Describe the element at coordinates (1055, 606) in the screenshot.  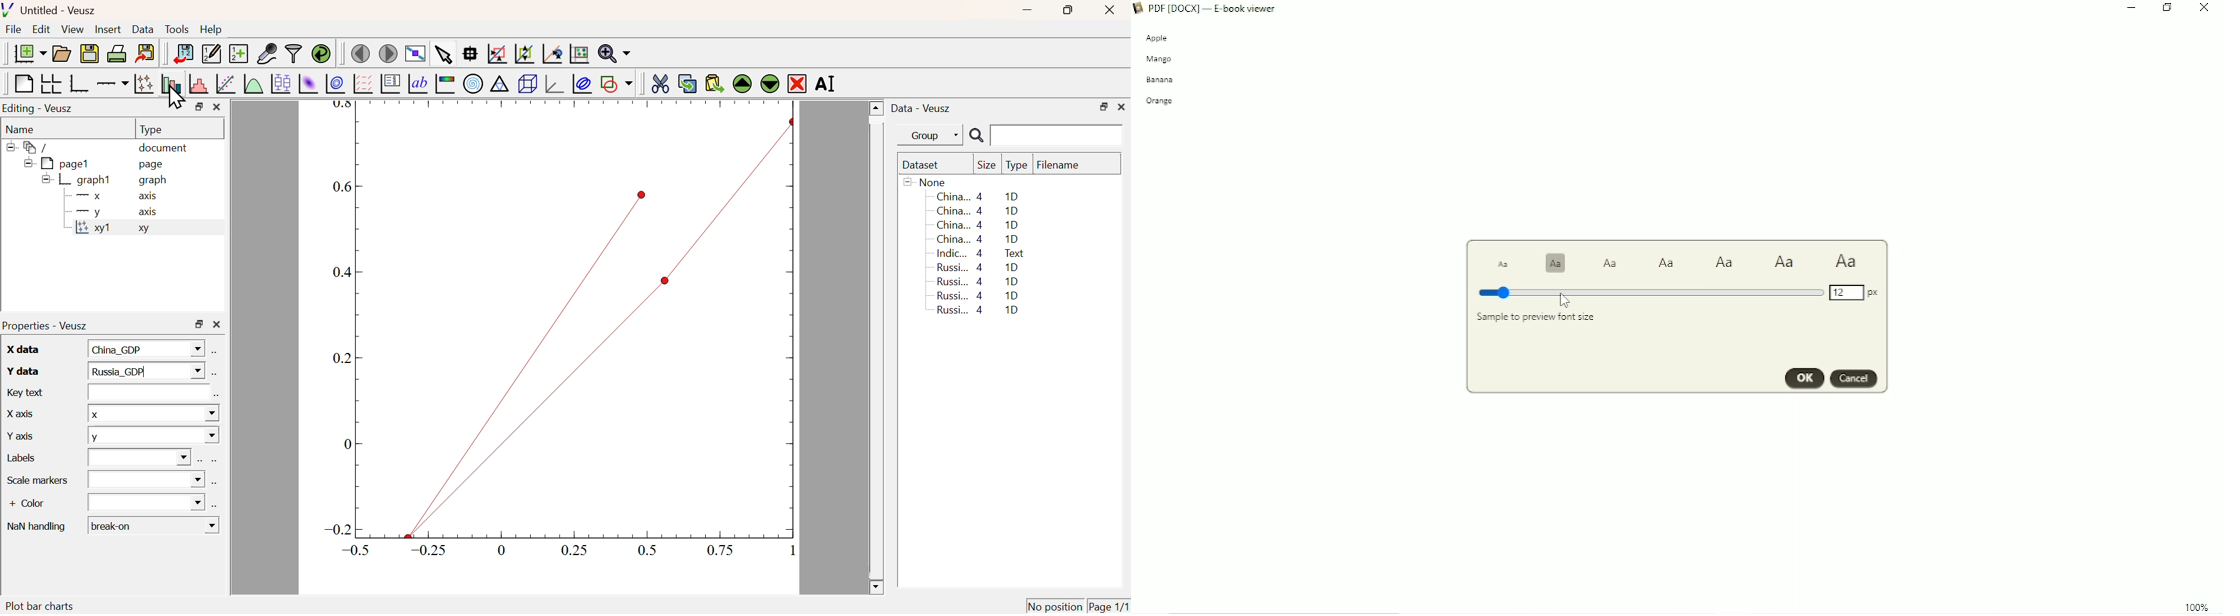
I see `No position` at that location.